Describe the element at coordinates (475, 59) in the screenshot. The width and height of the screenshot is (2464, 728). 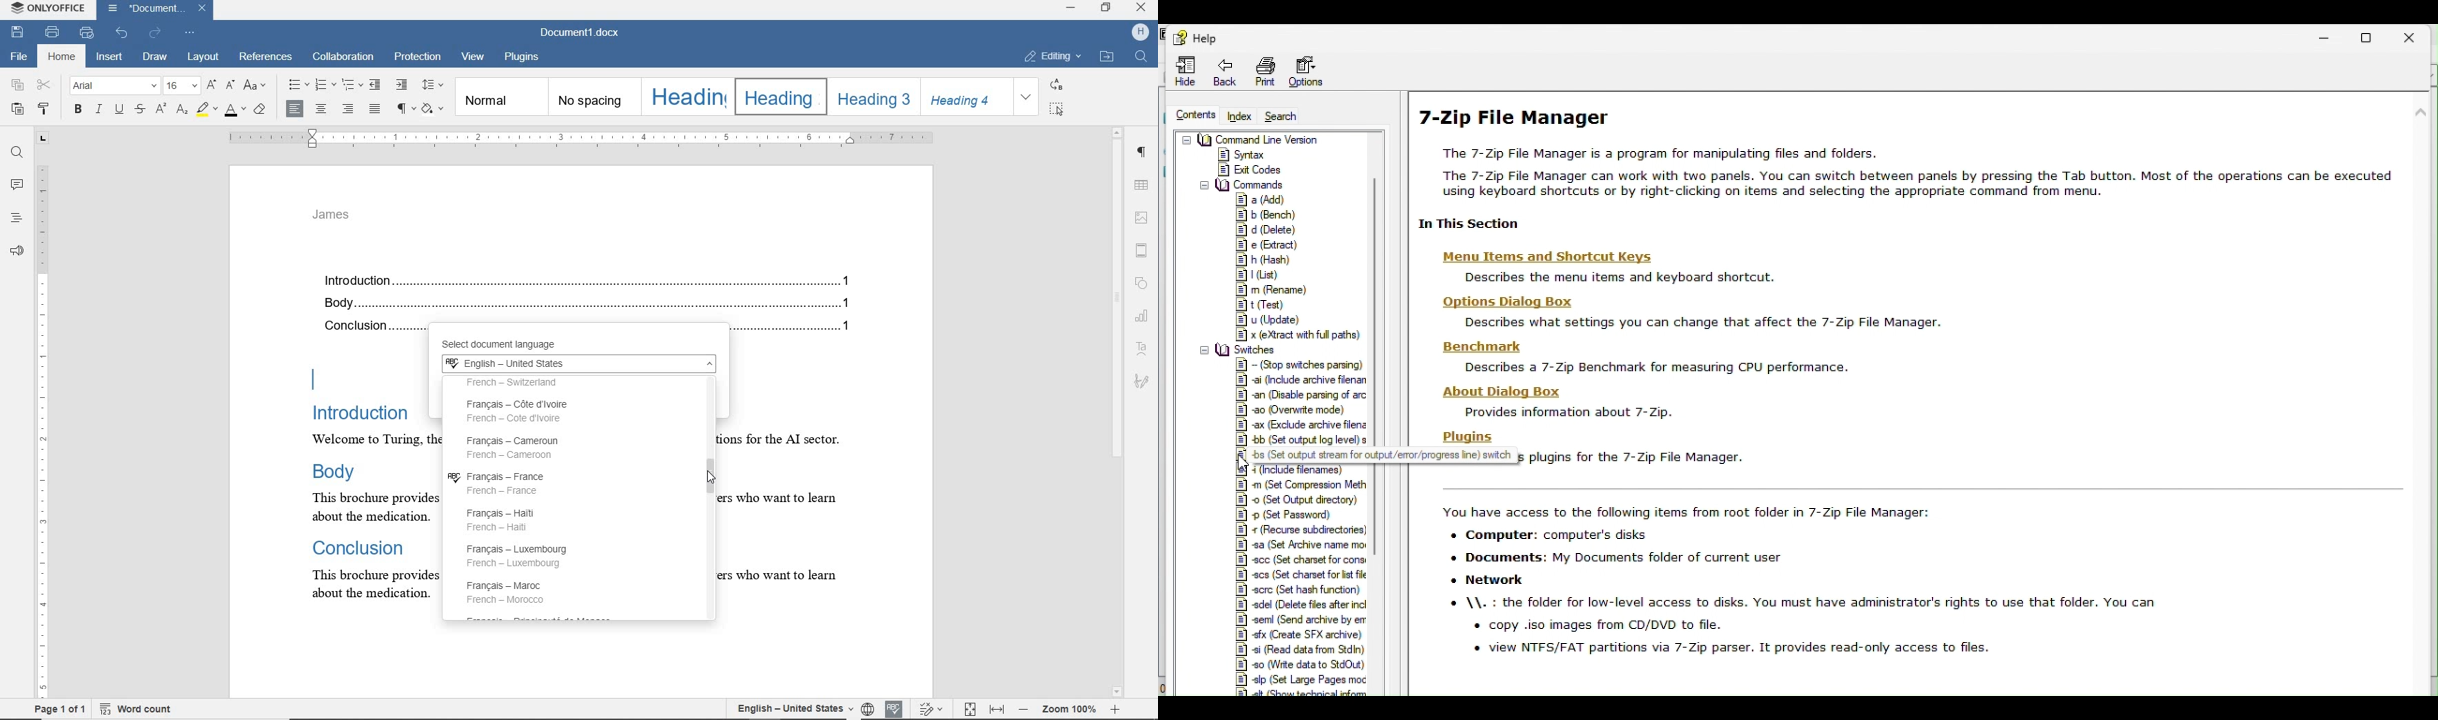
I see `view` at that location.